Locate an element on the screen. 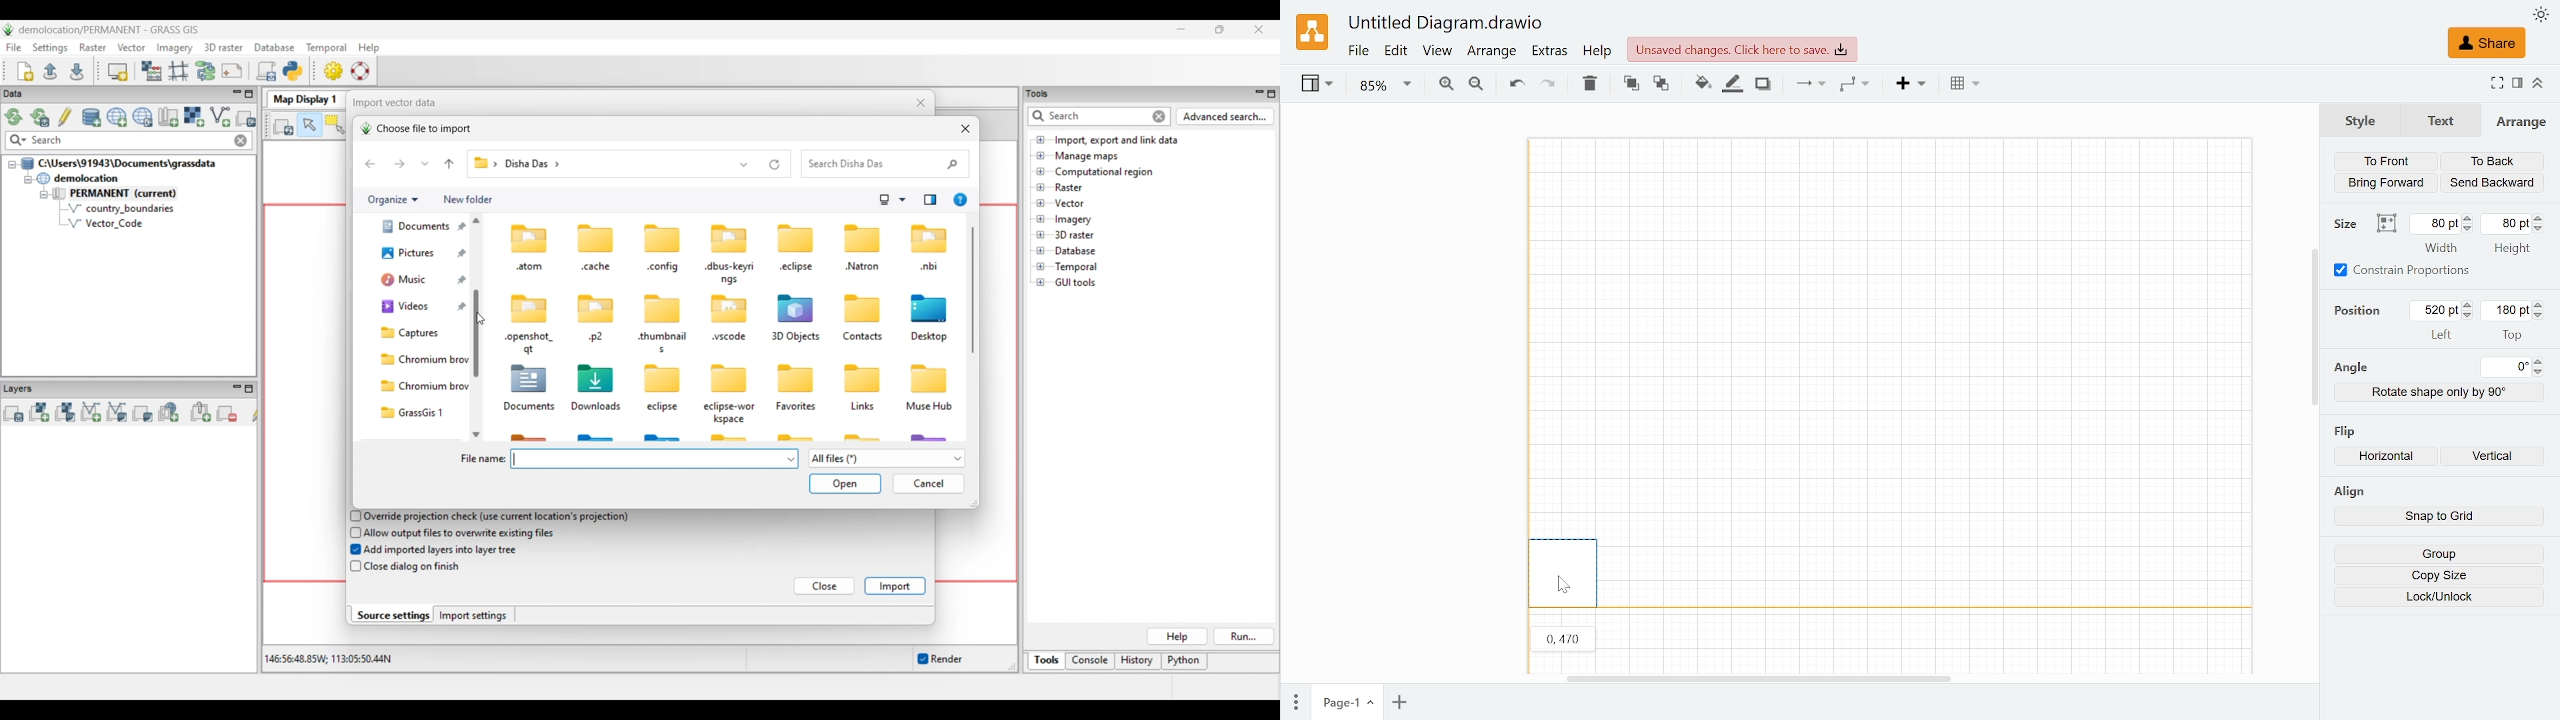 The width and height of the screenshot is (2576, 728). Arrange is located at coordinates (1491, 52).